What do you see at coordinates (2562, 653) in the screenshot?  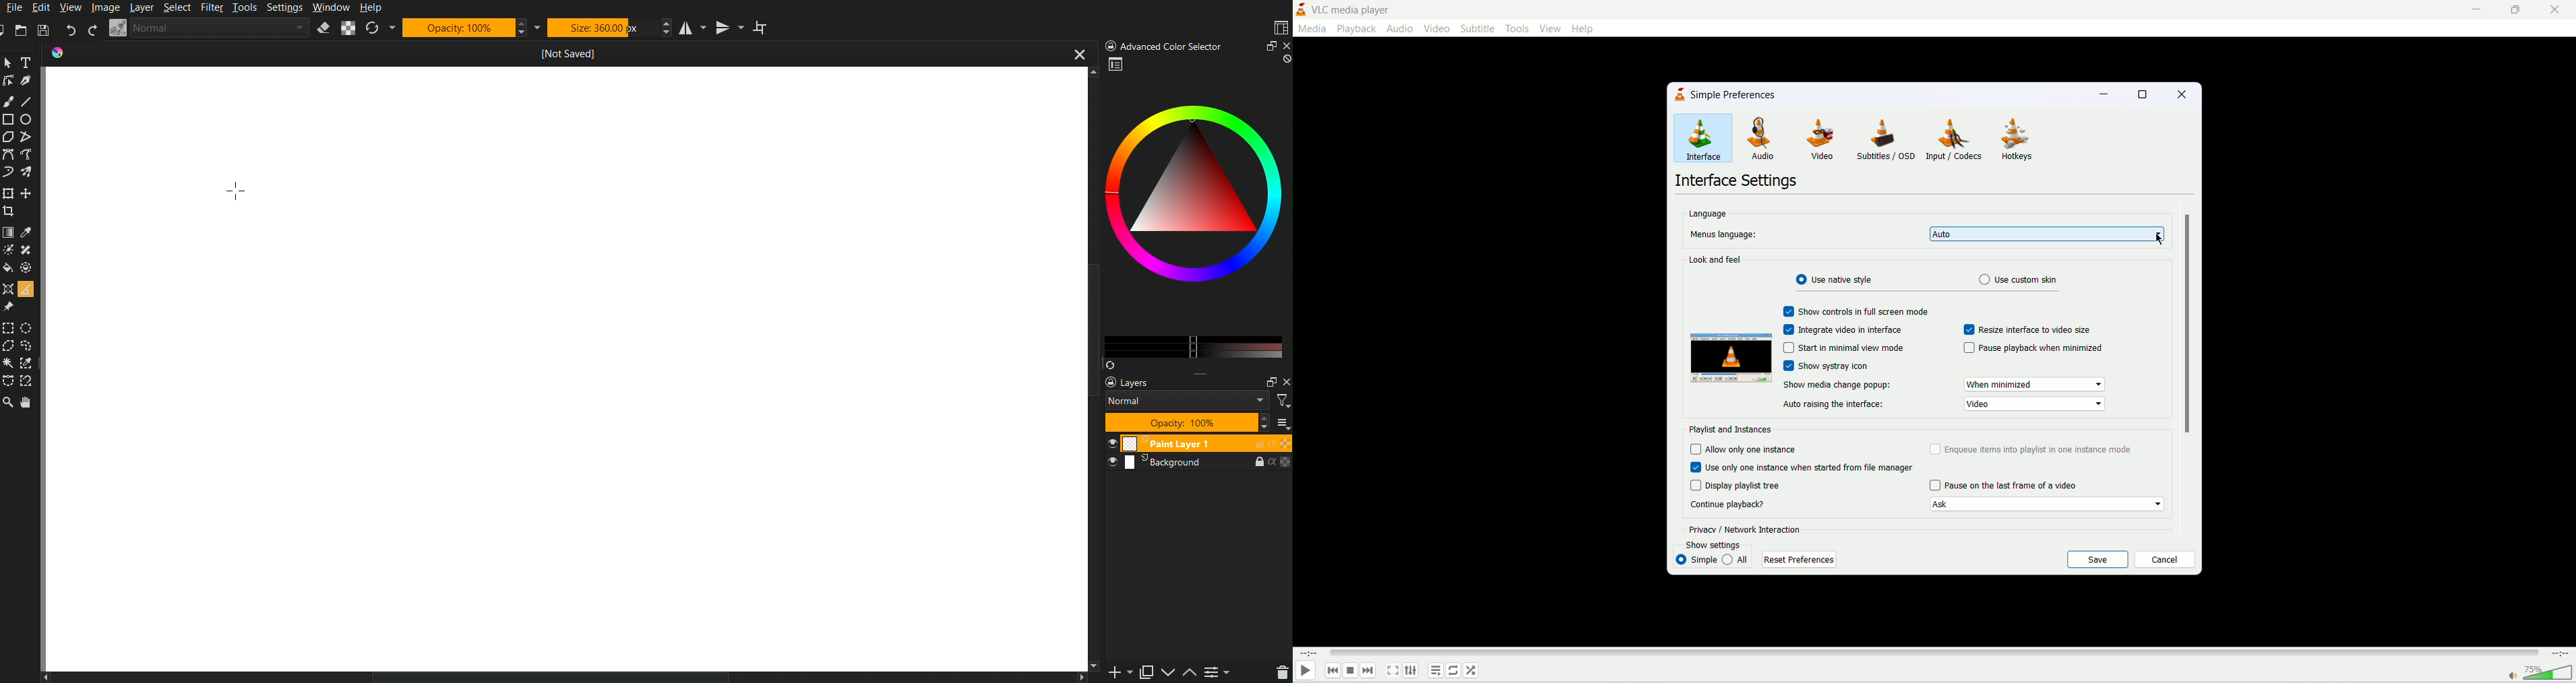 I see `time duration` at bounding box center [2562, 653].